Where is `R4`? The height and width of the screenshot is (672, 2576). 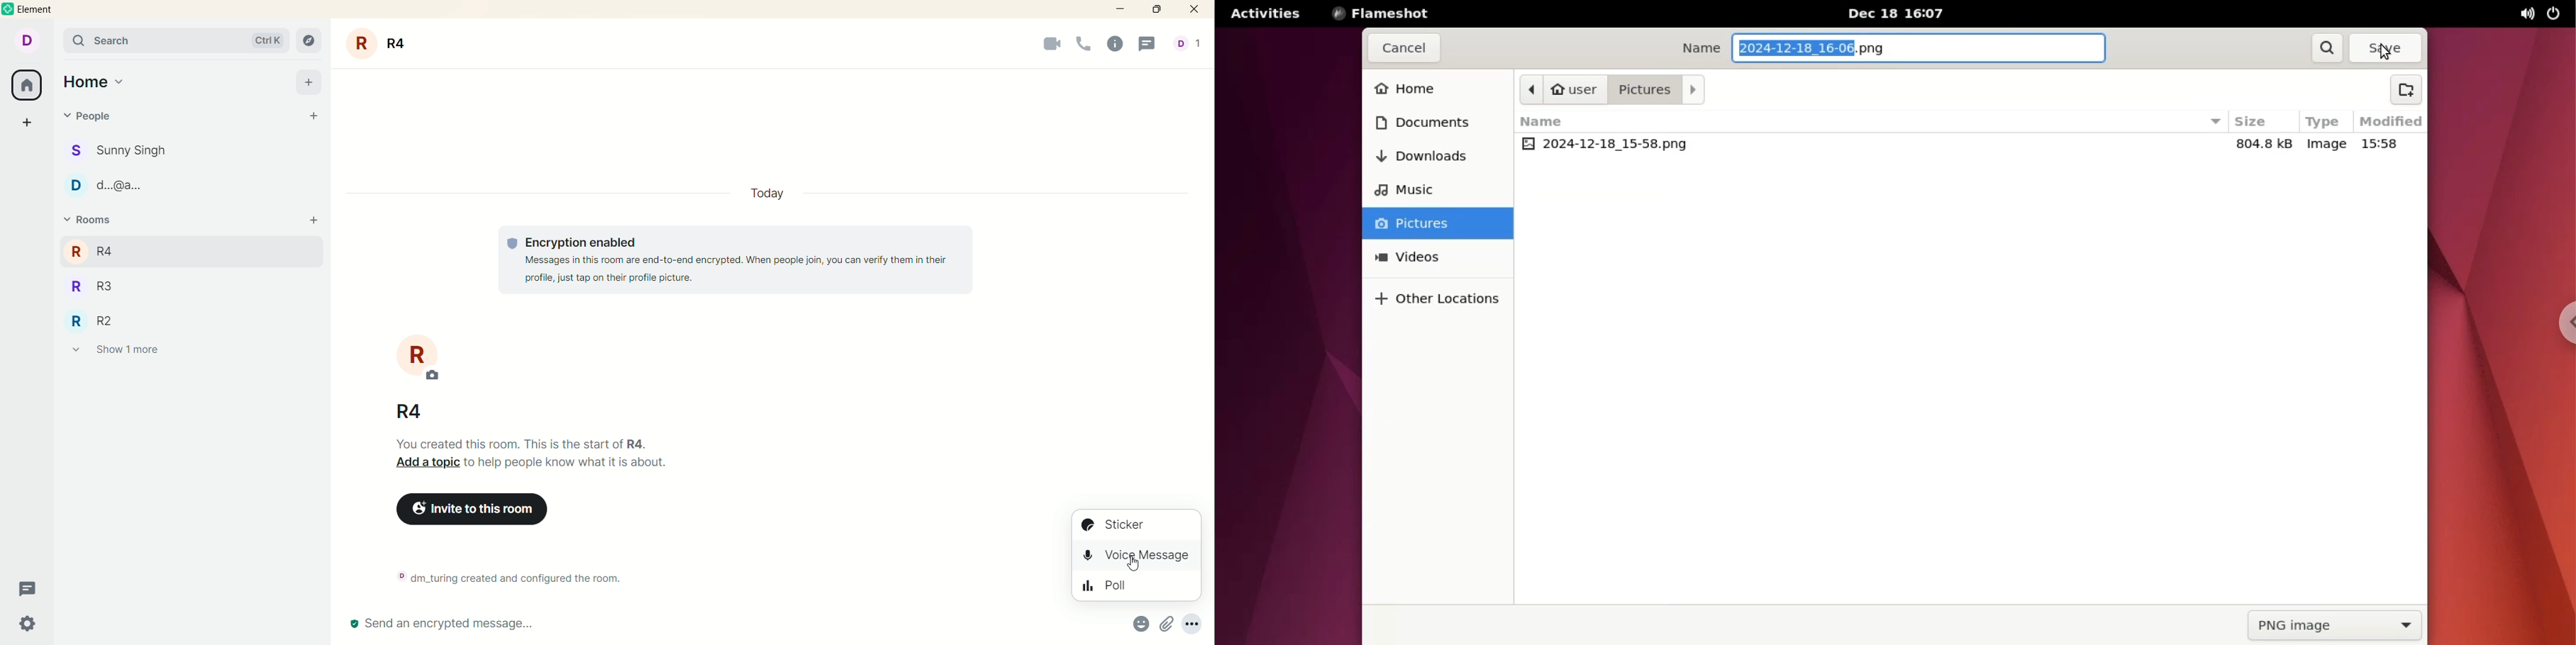
R4 is located at coordinates (109, 249).